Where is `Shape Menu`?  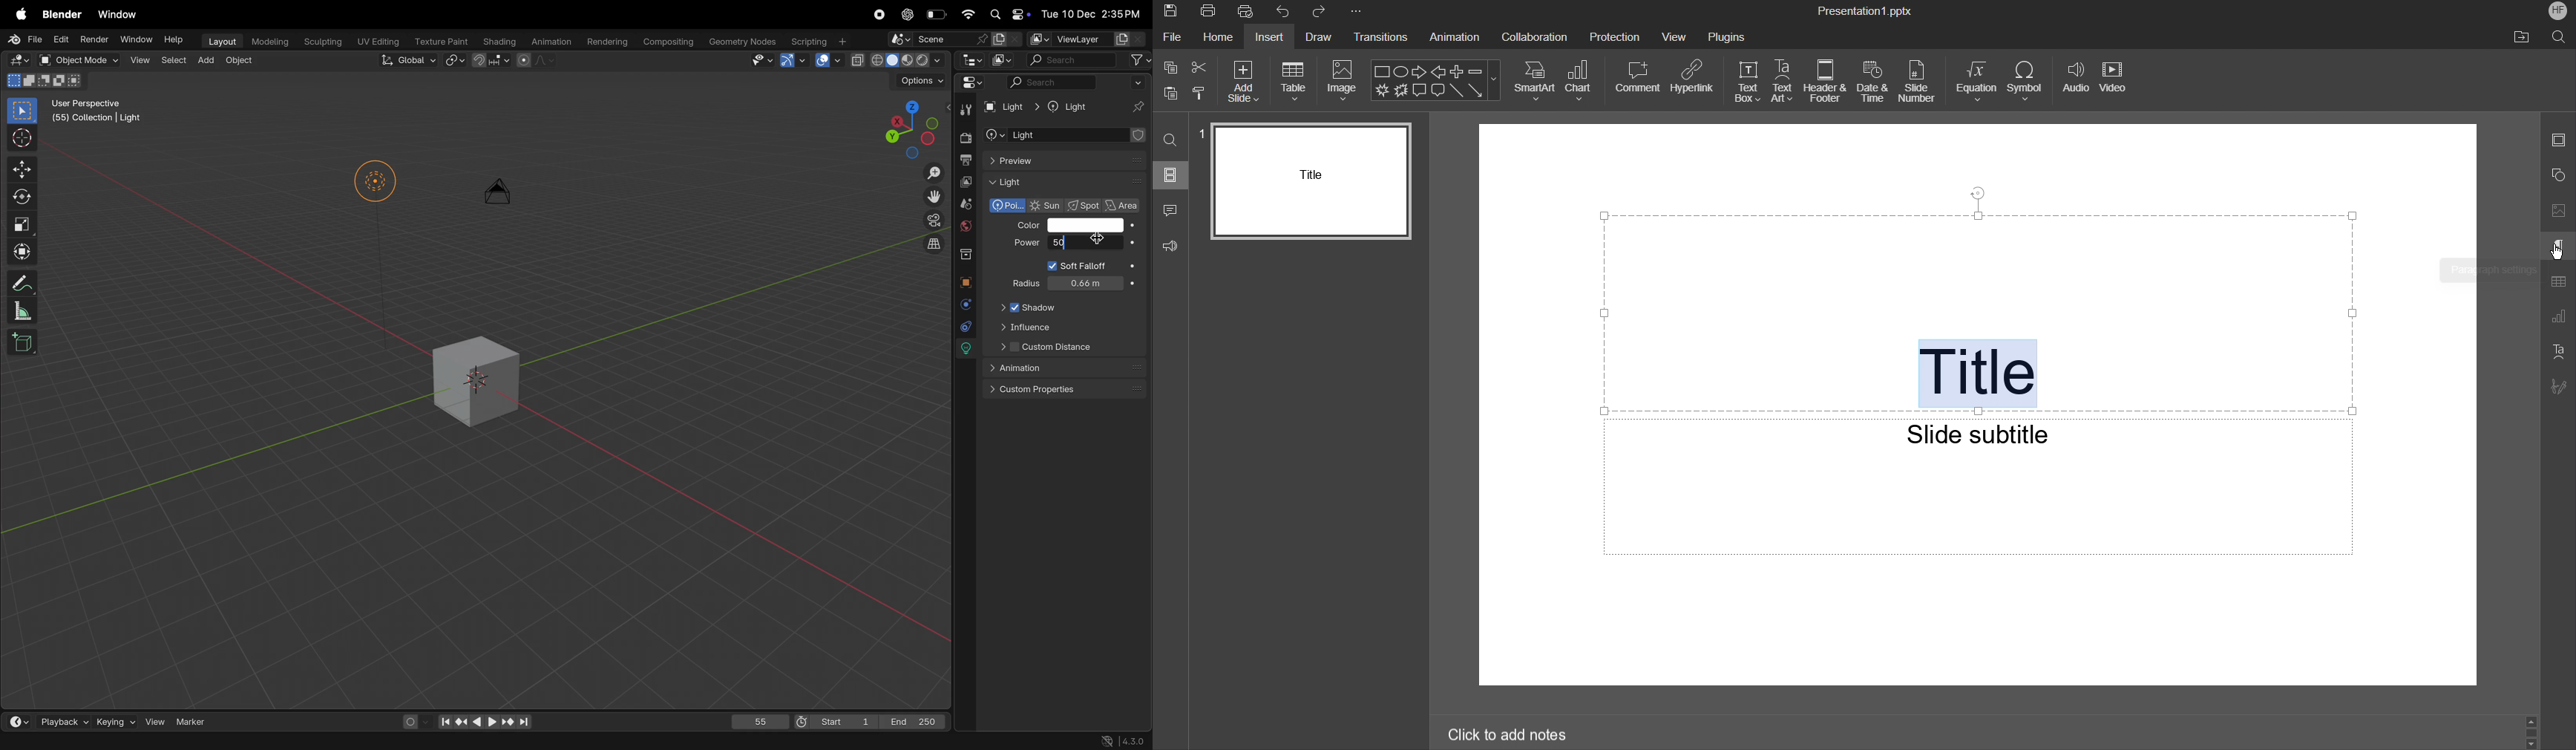 Shape Menu is located at coordinates (1437, 80).